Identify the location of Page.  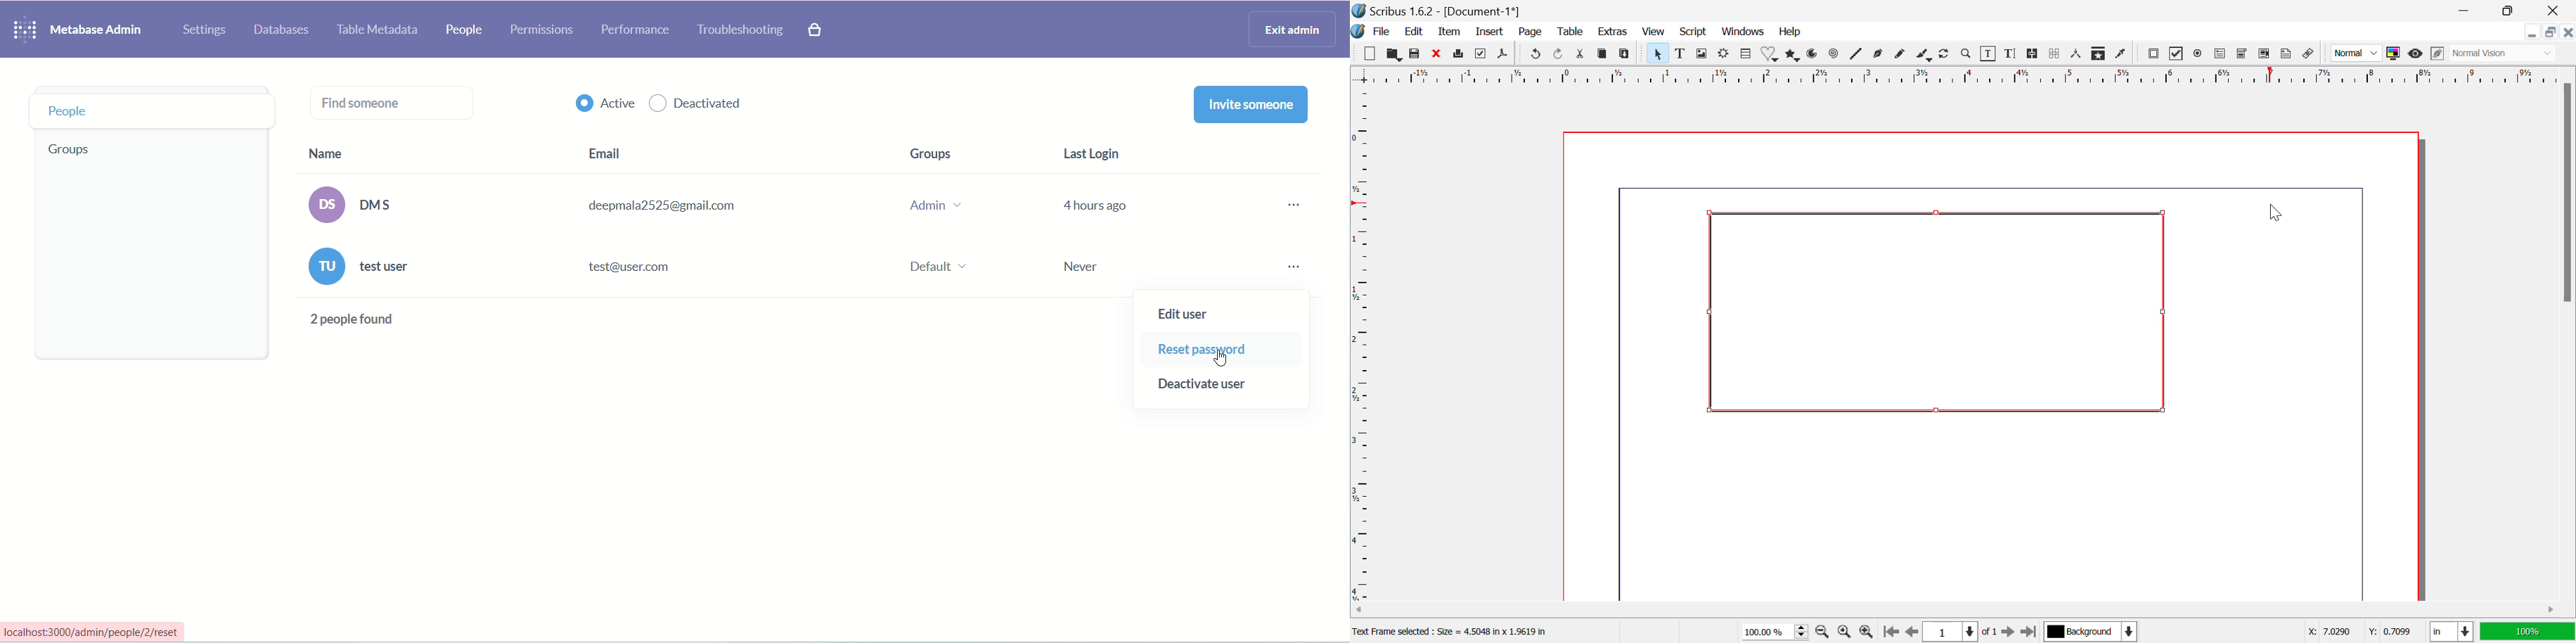
(1533, 33).